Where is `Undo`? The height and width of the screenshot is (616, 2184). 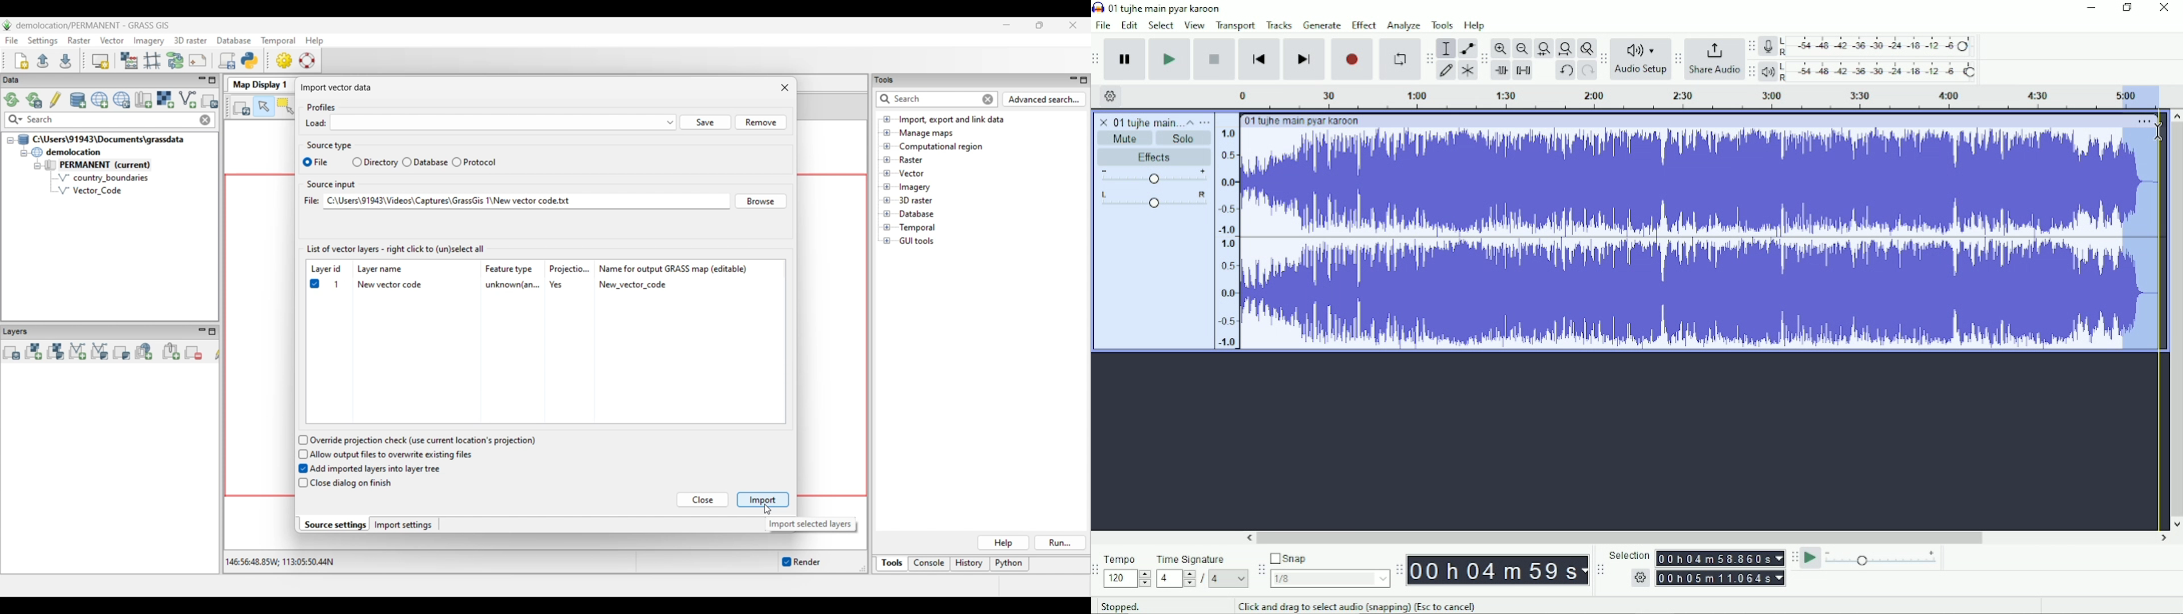 Undo is located at coordinates (1566, 70).